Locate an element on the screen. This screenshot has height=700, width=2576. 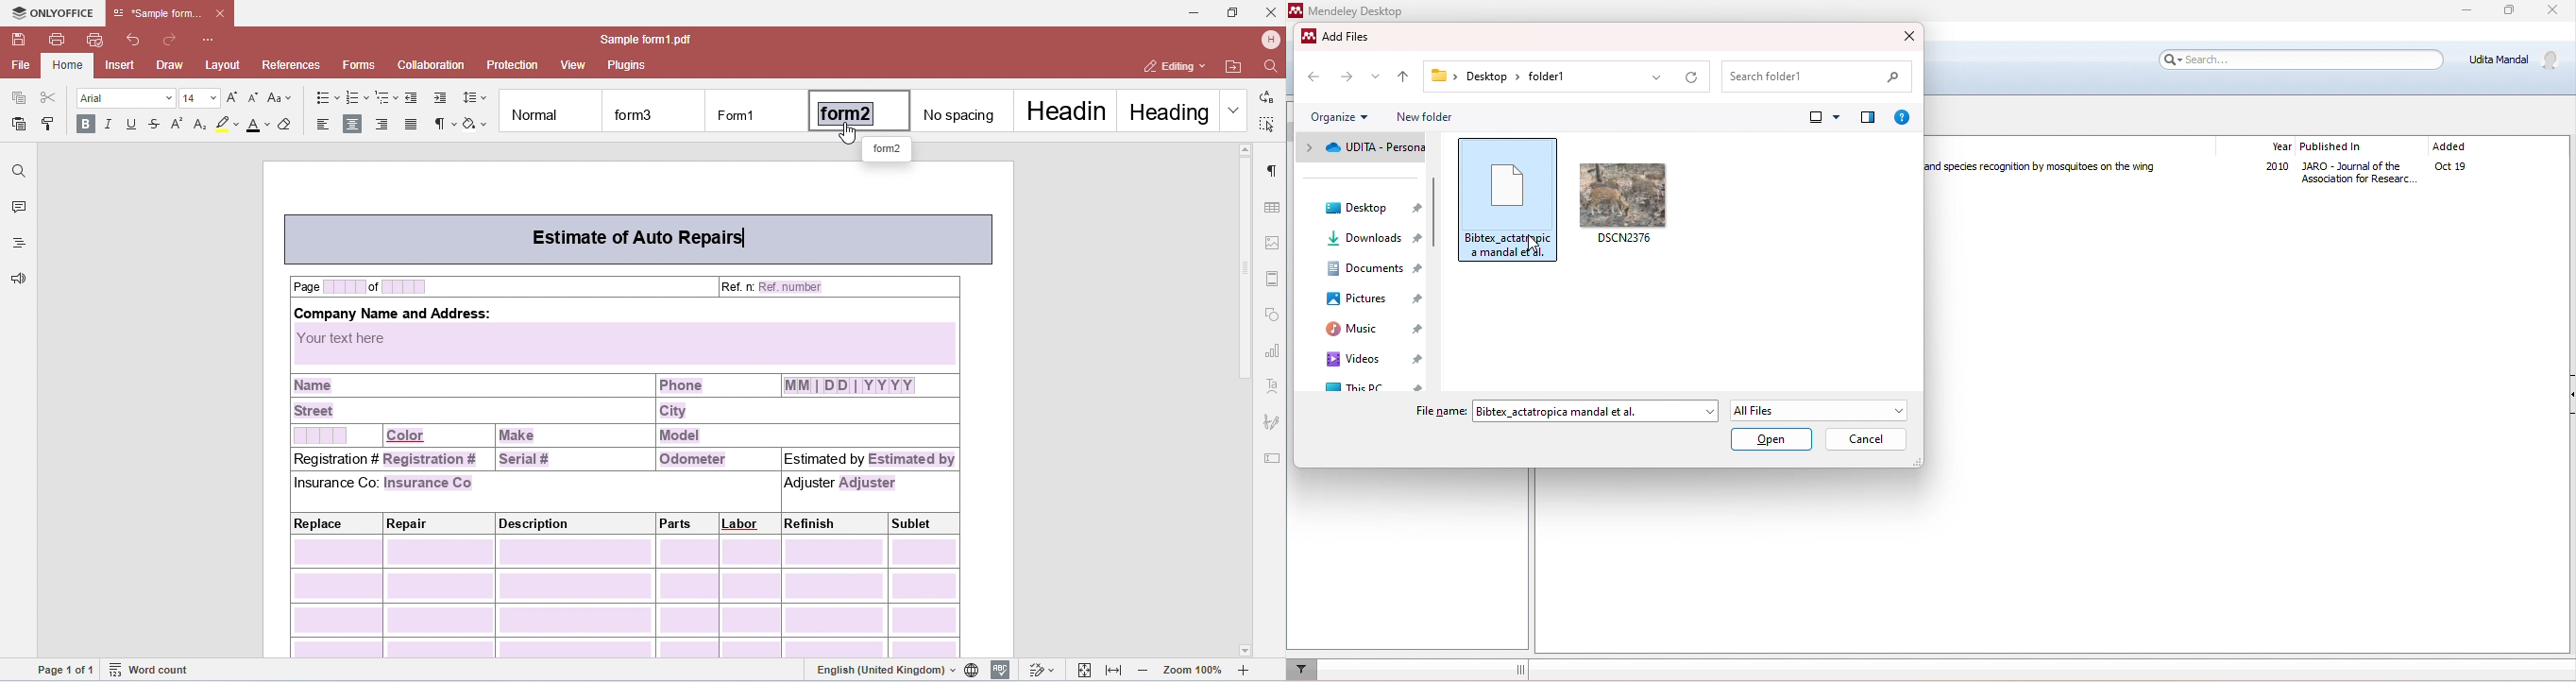
Bibtex_sctatropica manda et al. is located at coordinates (1506, 199).